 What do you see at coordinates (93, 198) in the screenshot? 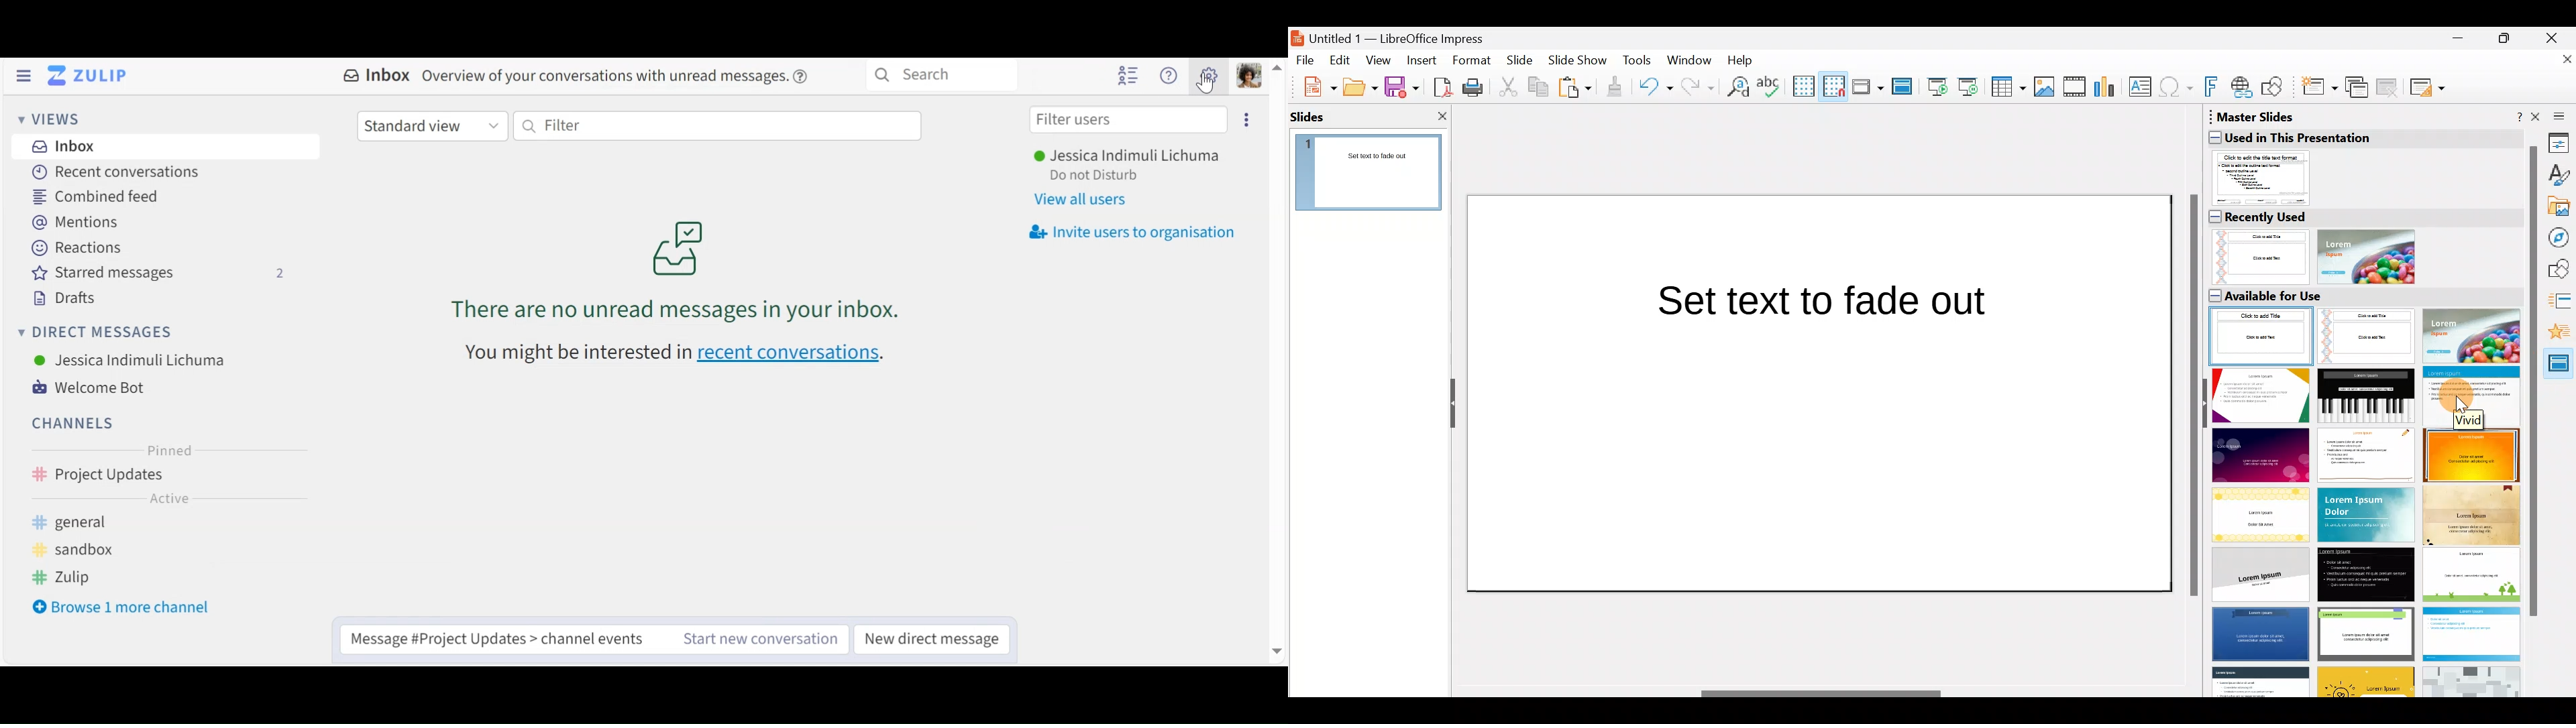
I see `Combined Feed` at bounding box center [93, 198].